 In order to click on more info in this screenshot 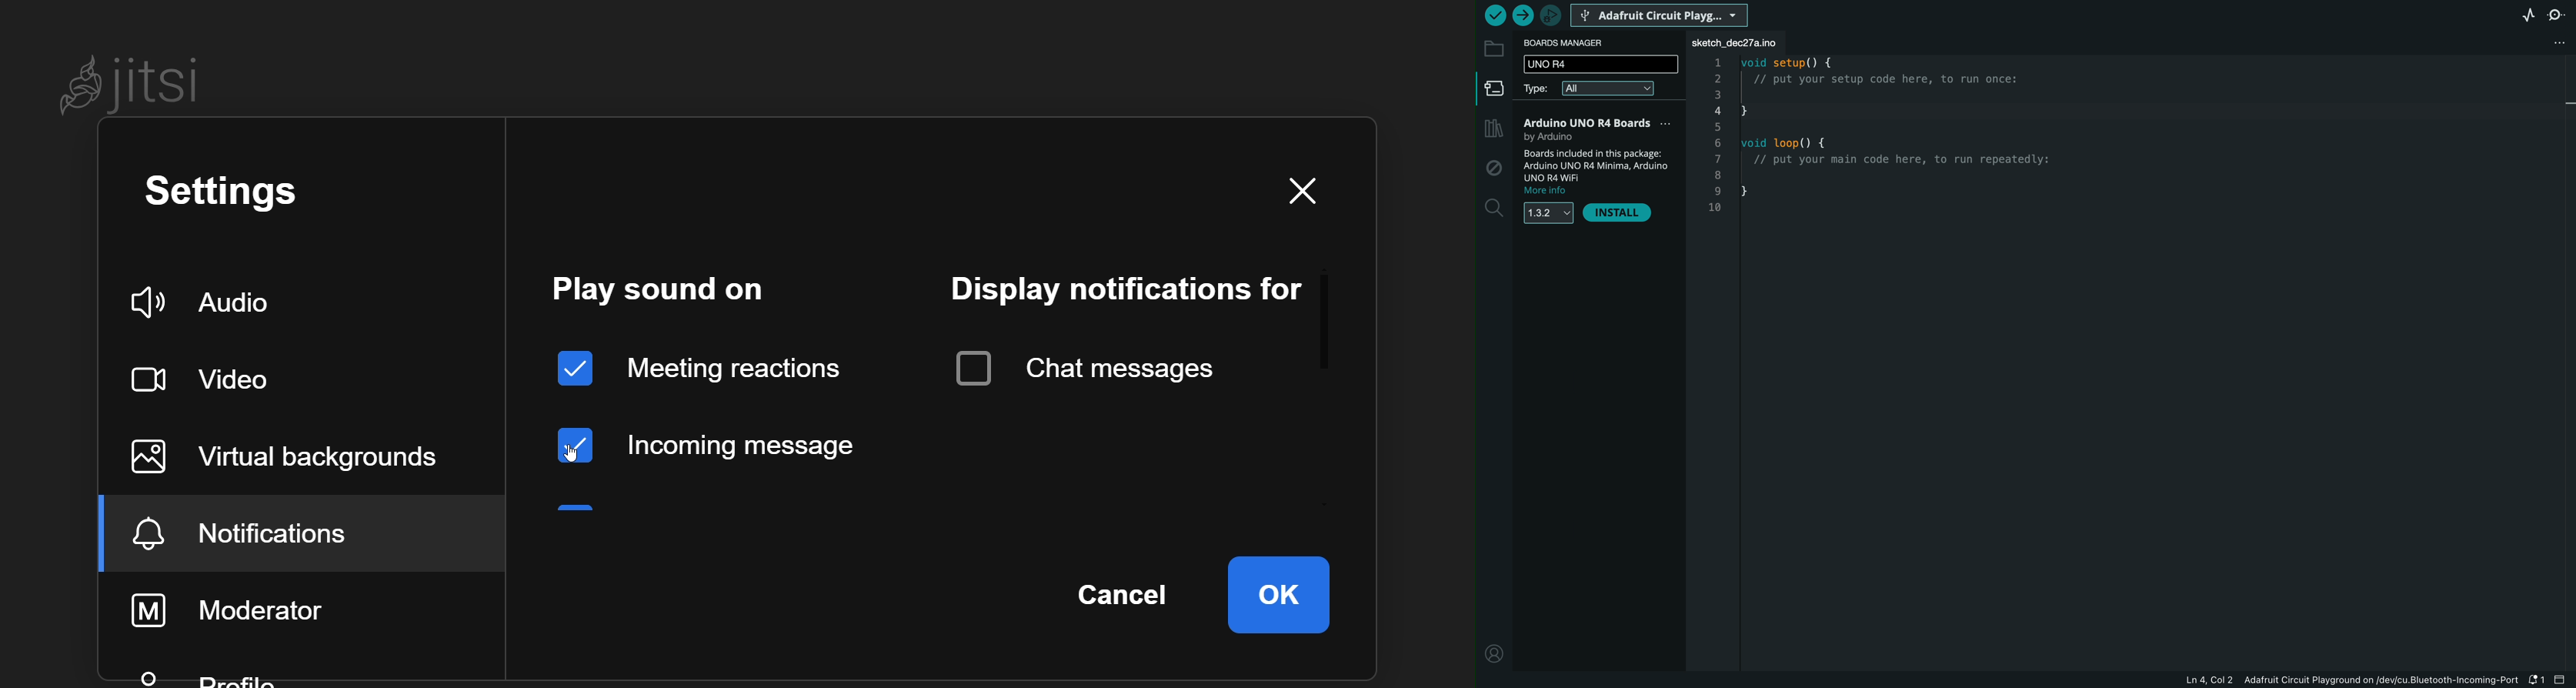, I will do `click(1552, 191)`.